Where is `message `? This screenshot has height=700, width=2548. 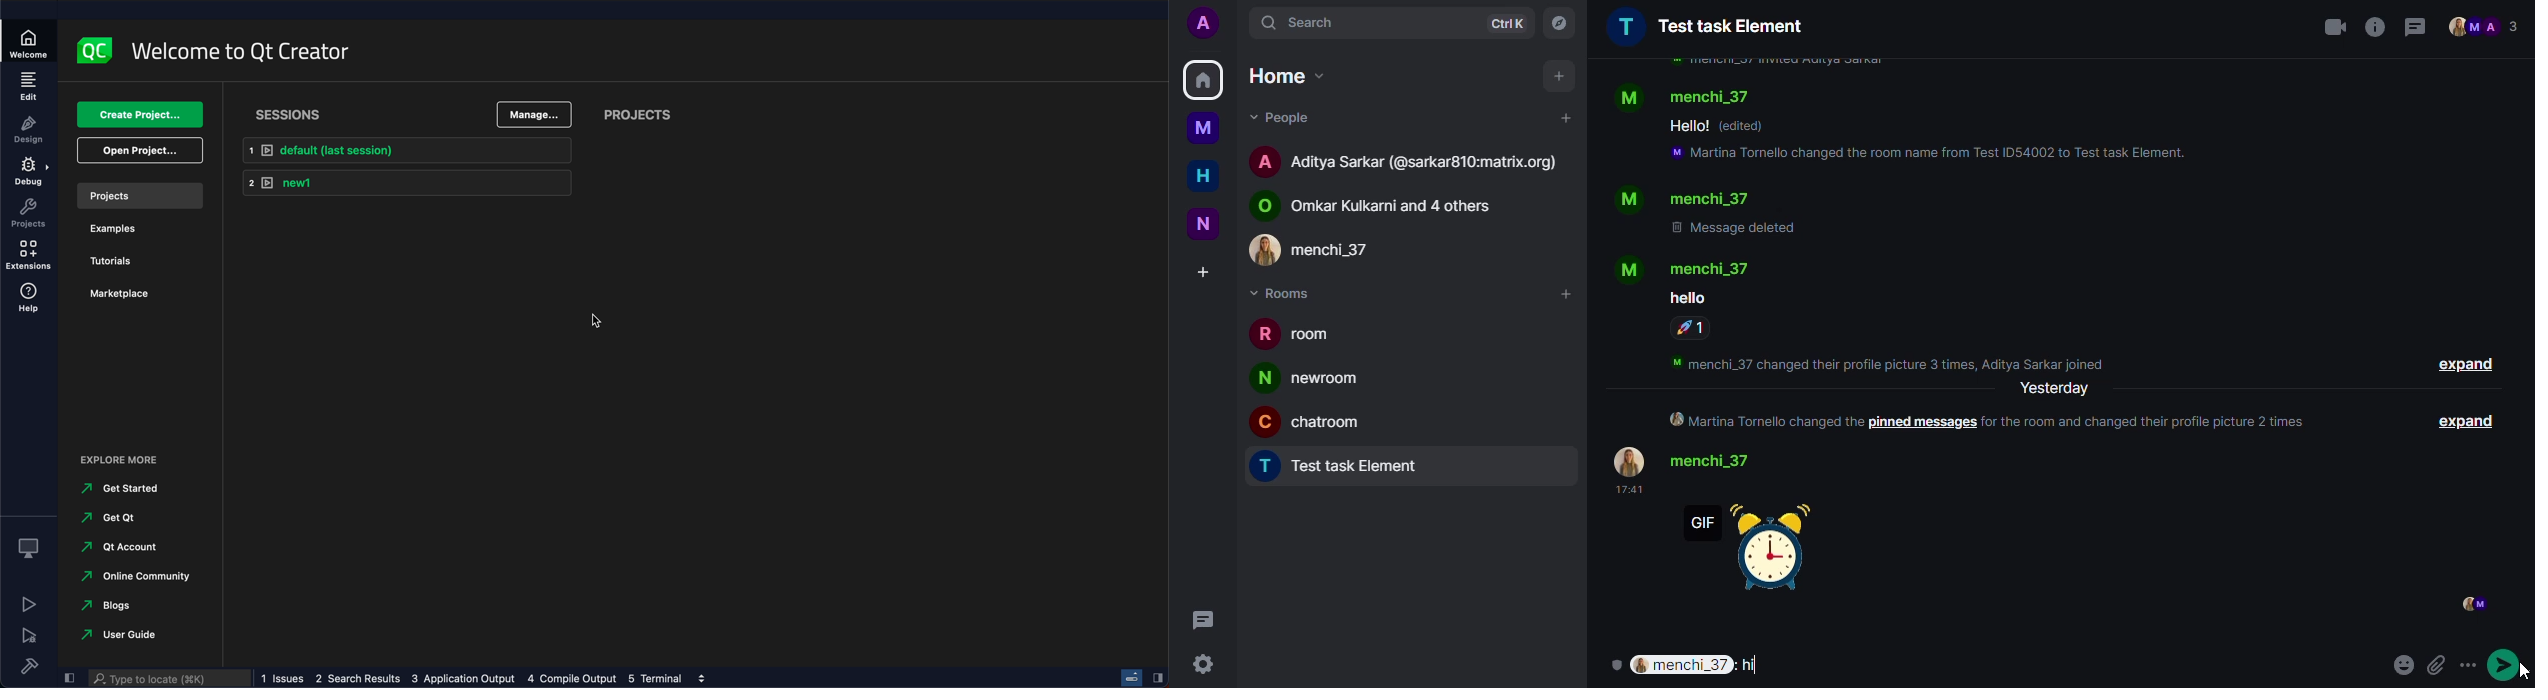
message  is located at coordinates (1749, 664).